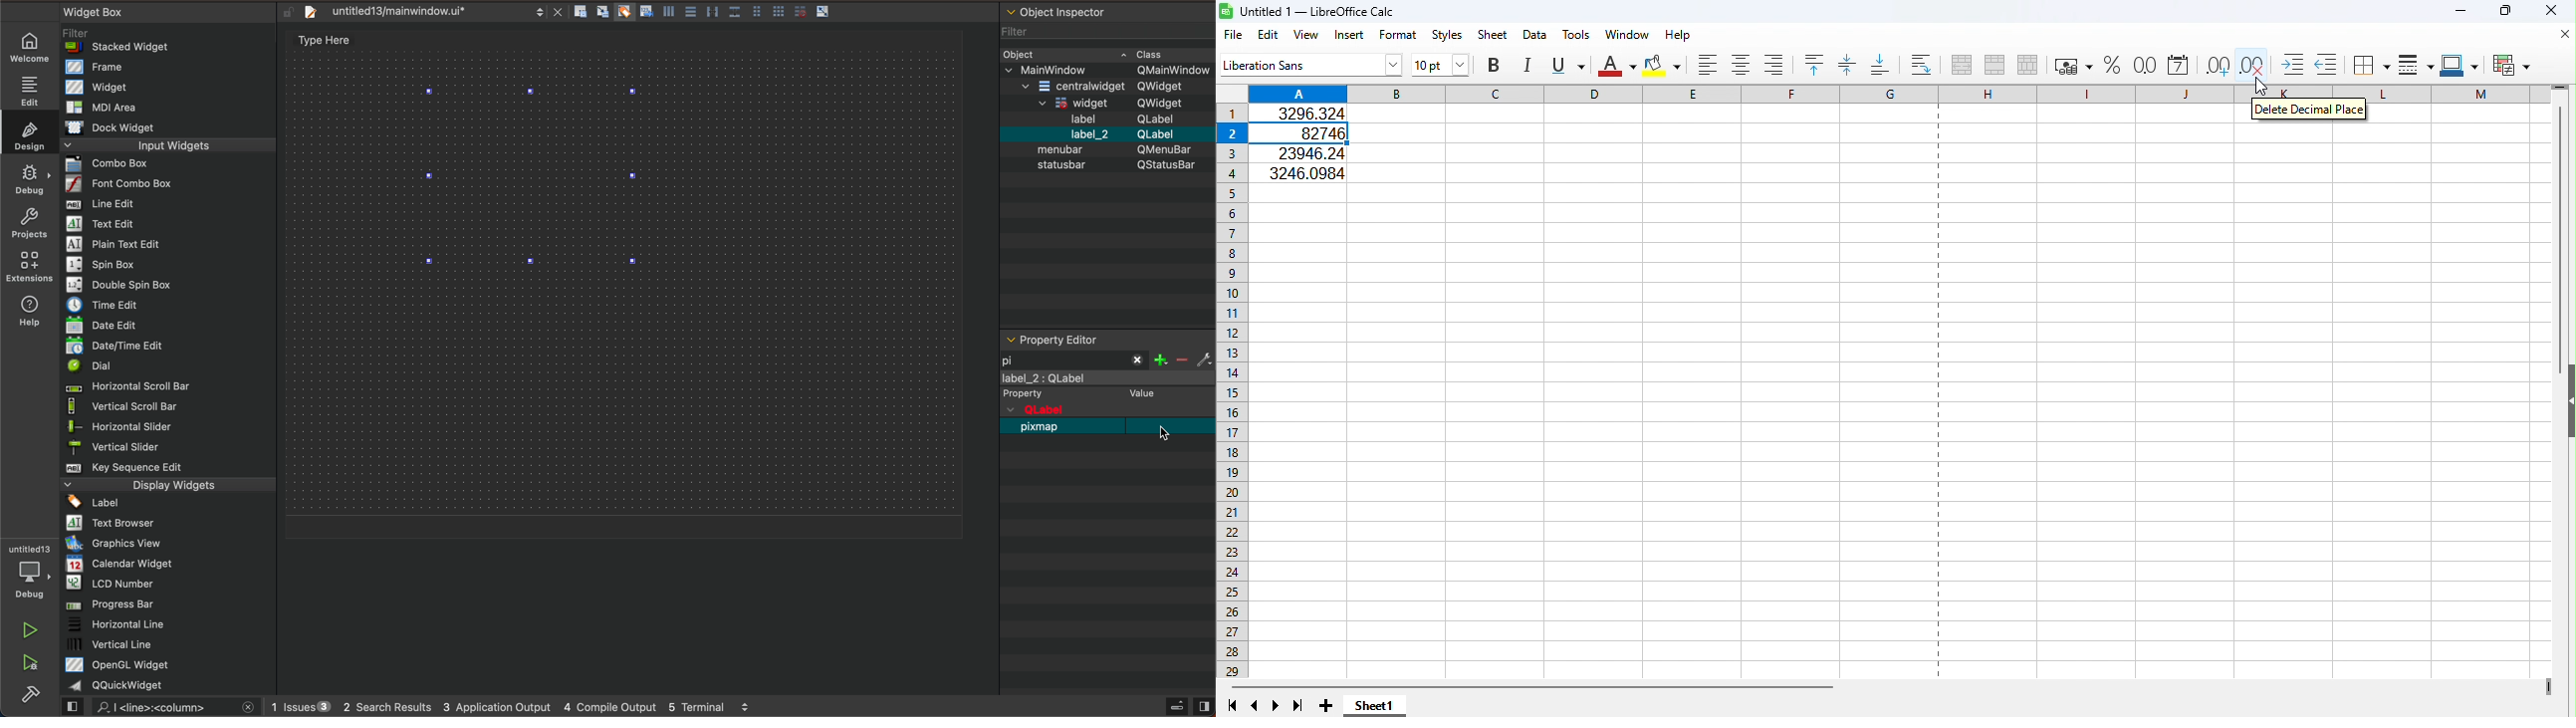 The height and width of the screenshot is (728, 2576). Describe the element at coordinates (29, 628) in the screenshot. I see `run` at that location.